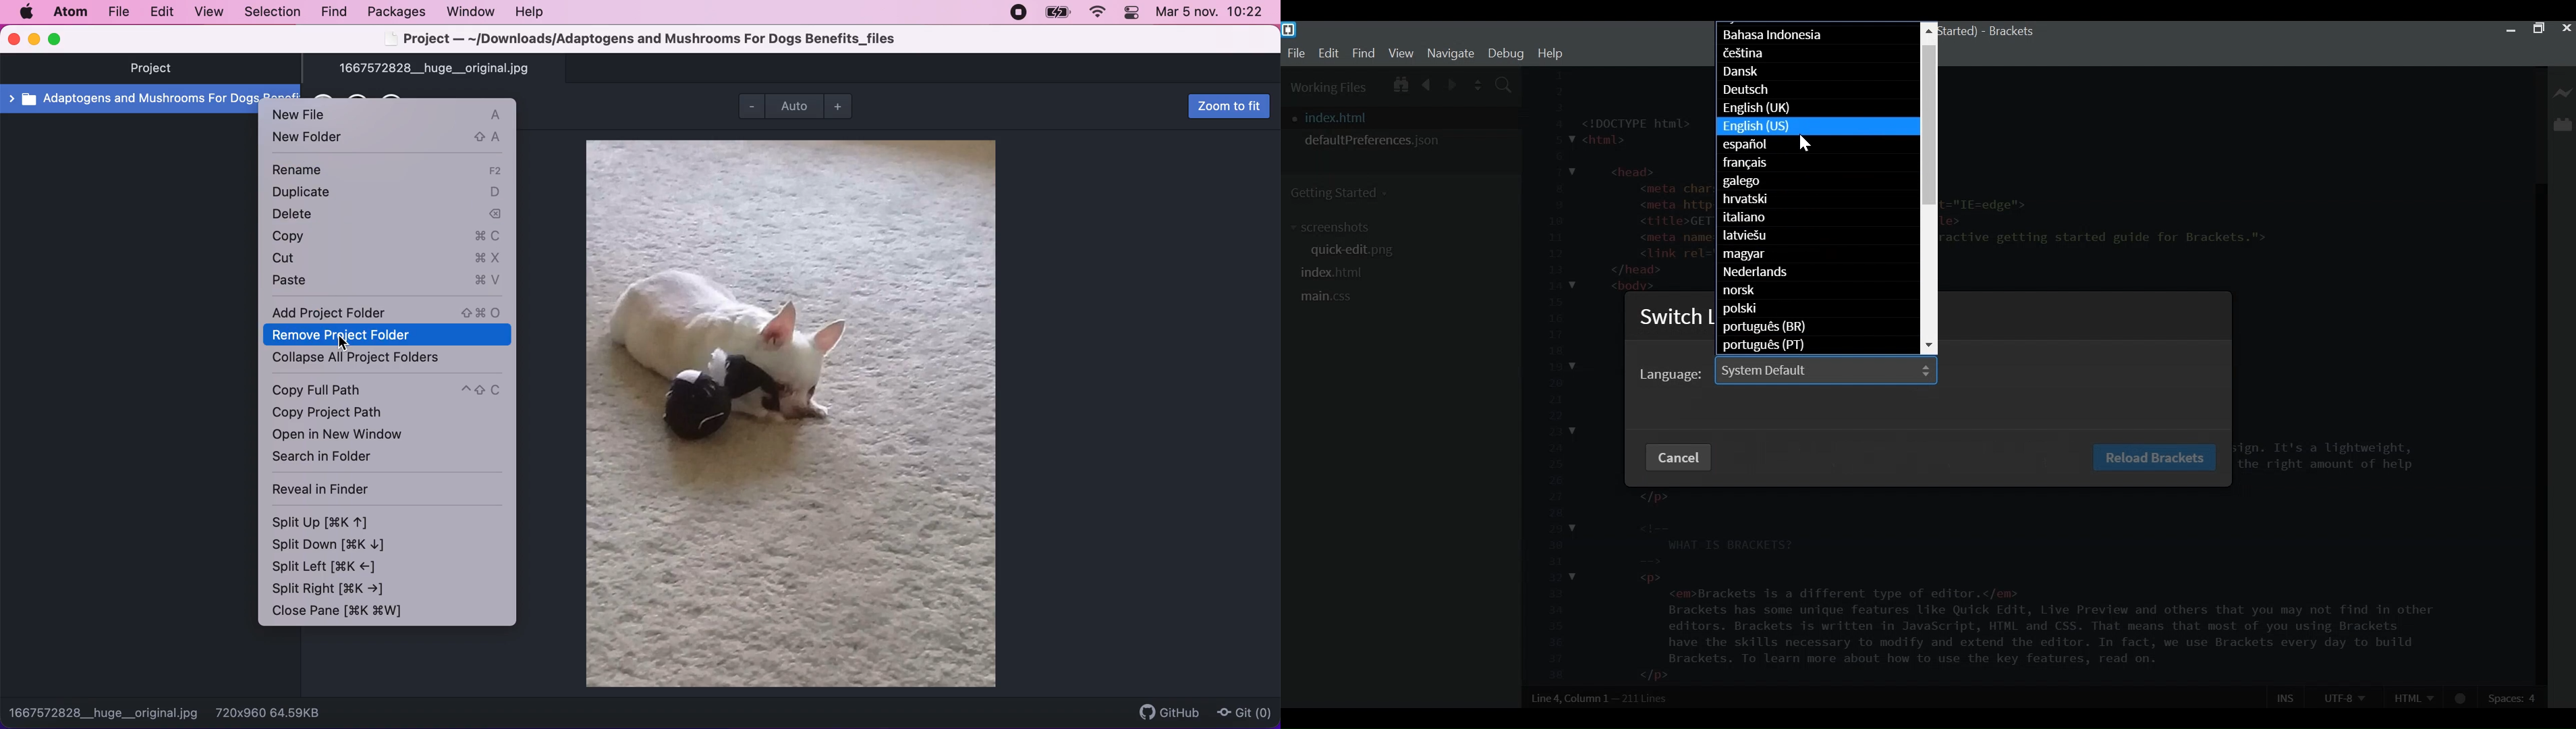  I want to click on File, so click(1295, 53).